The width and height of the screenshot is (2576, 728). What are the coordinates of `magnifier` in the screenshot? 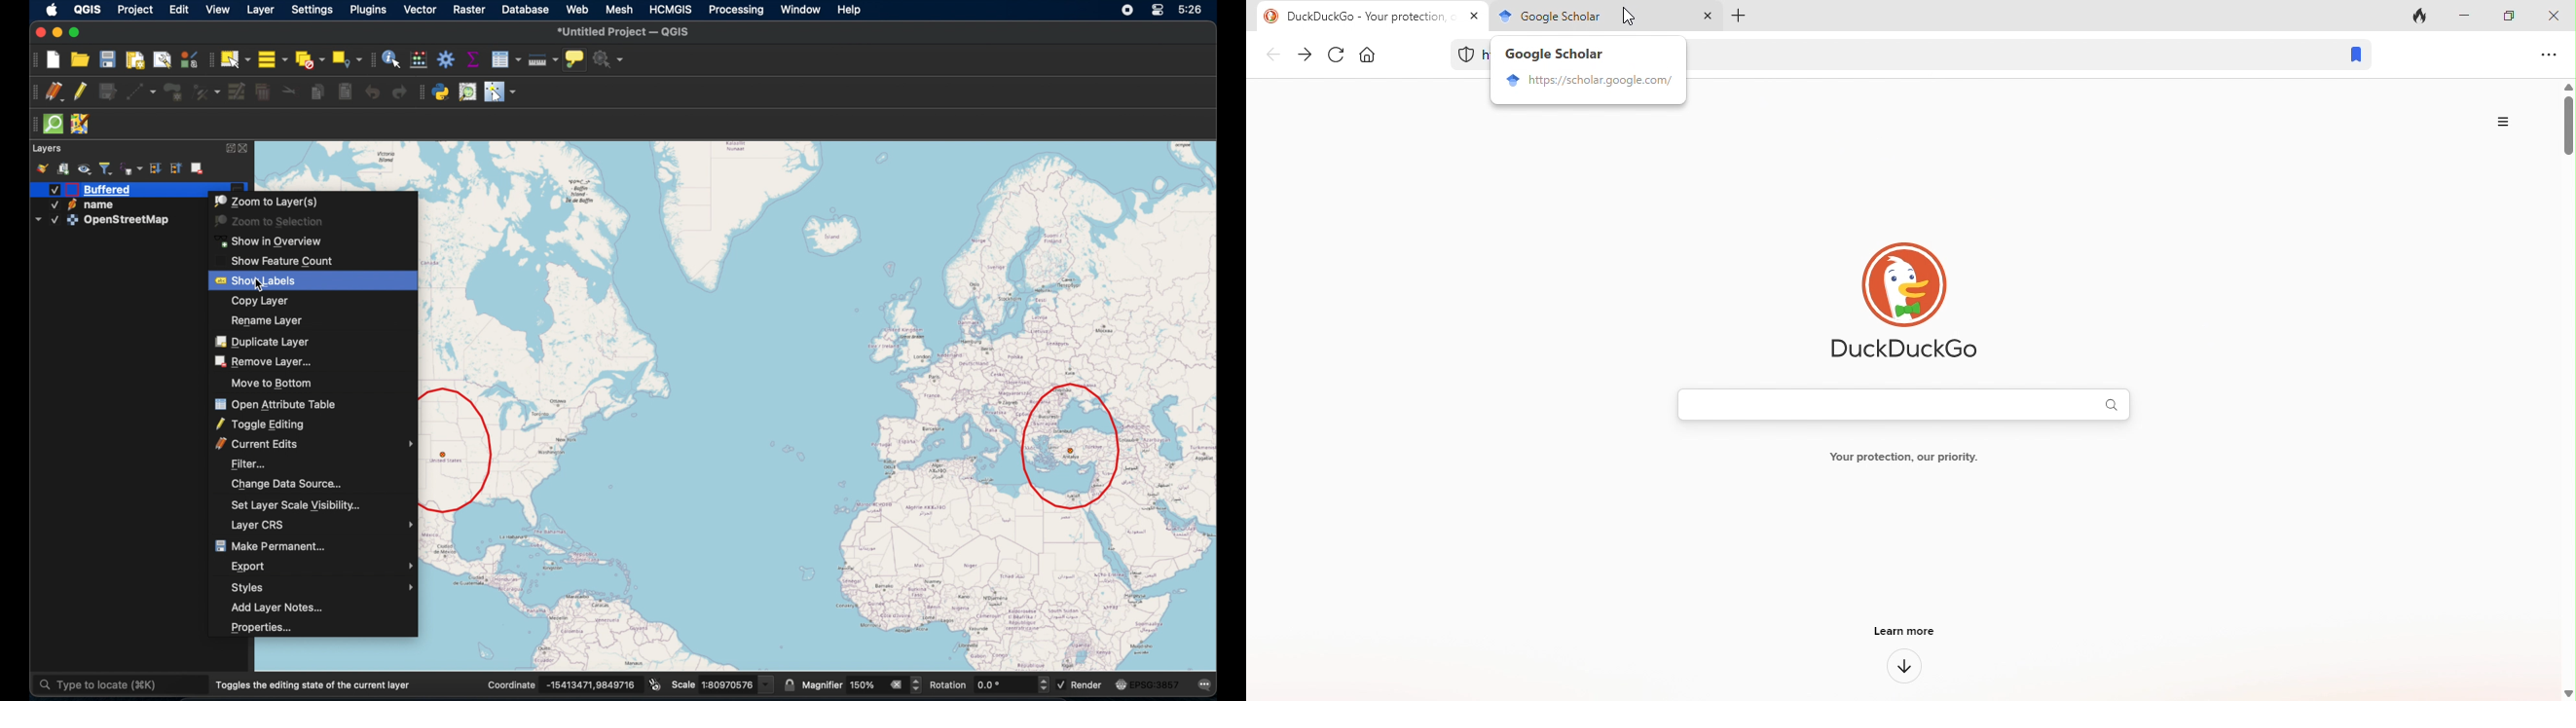 It's located at (821, 683).